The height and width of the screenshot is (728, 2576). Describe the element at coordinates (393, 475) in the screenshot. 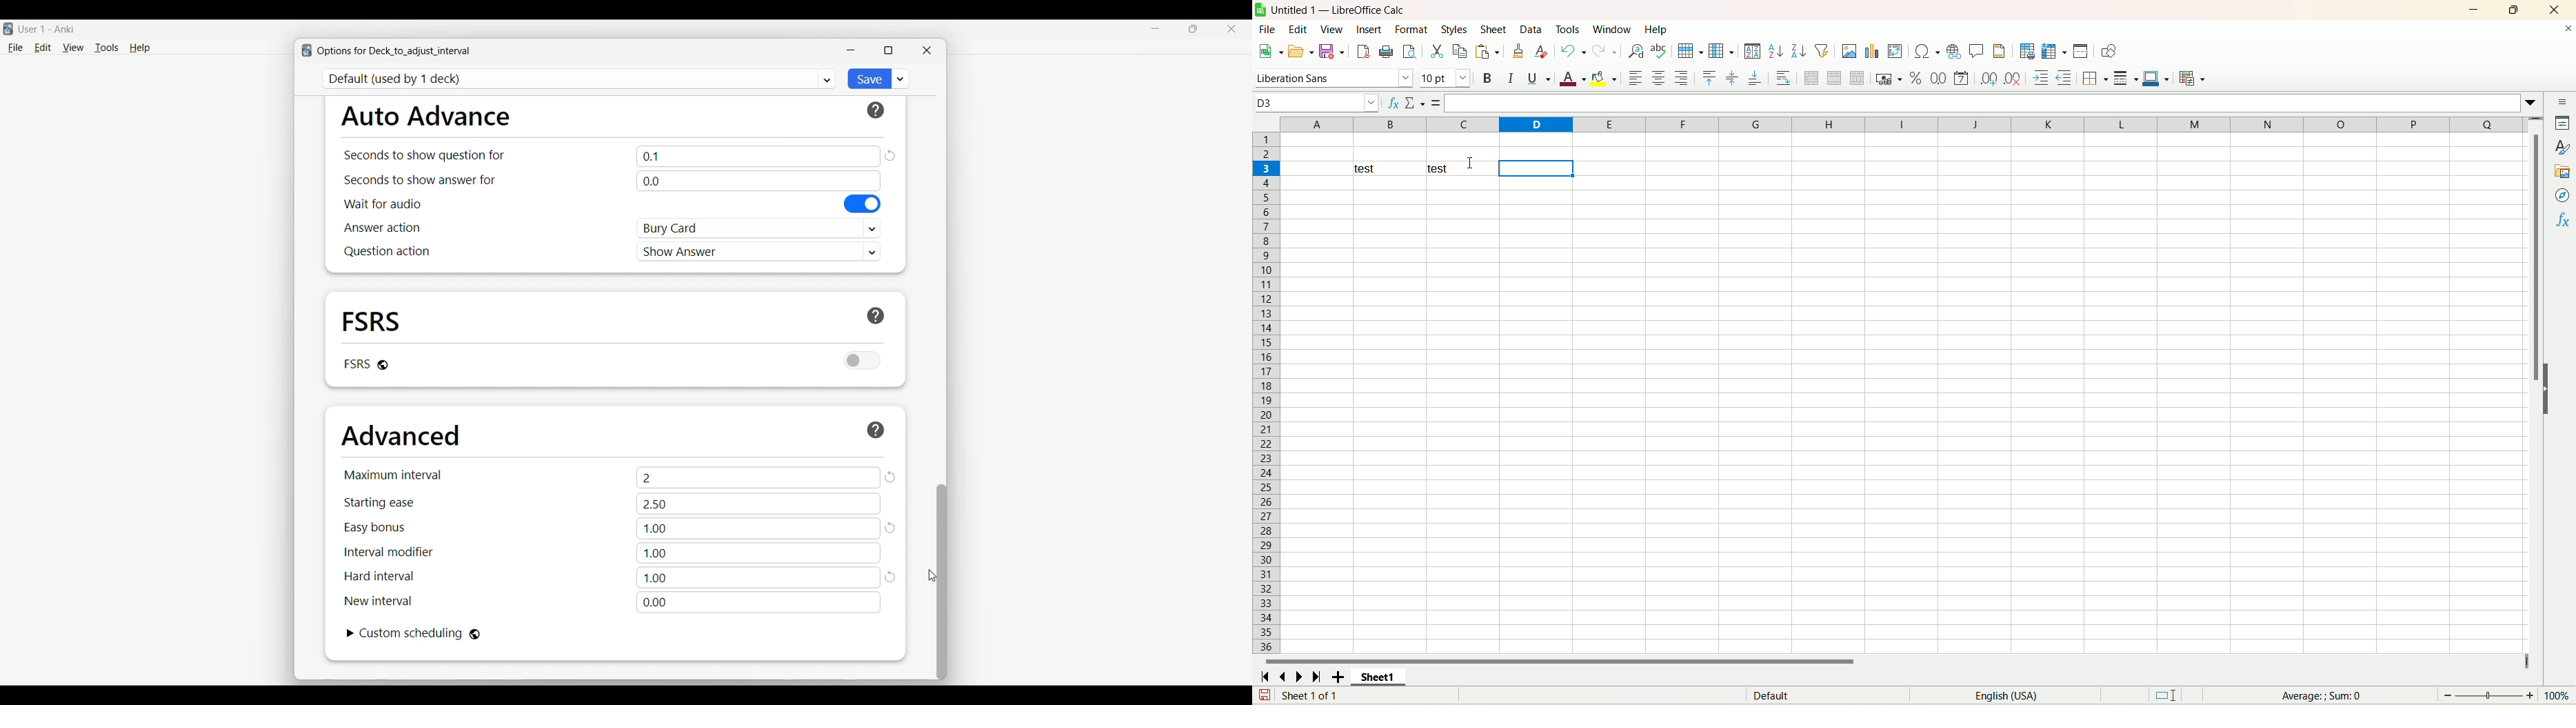

I see `Indicates max. interval` at that location.